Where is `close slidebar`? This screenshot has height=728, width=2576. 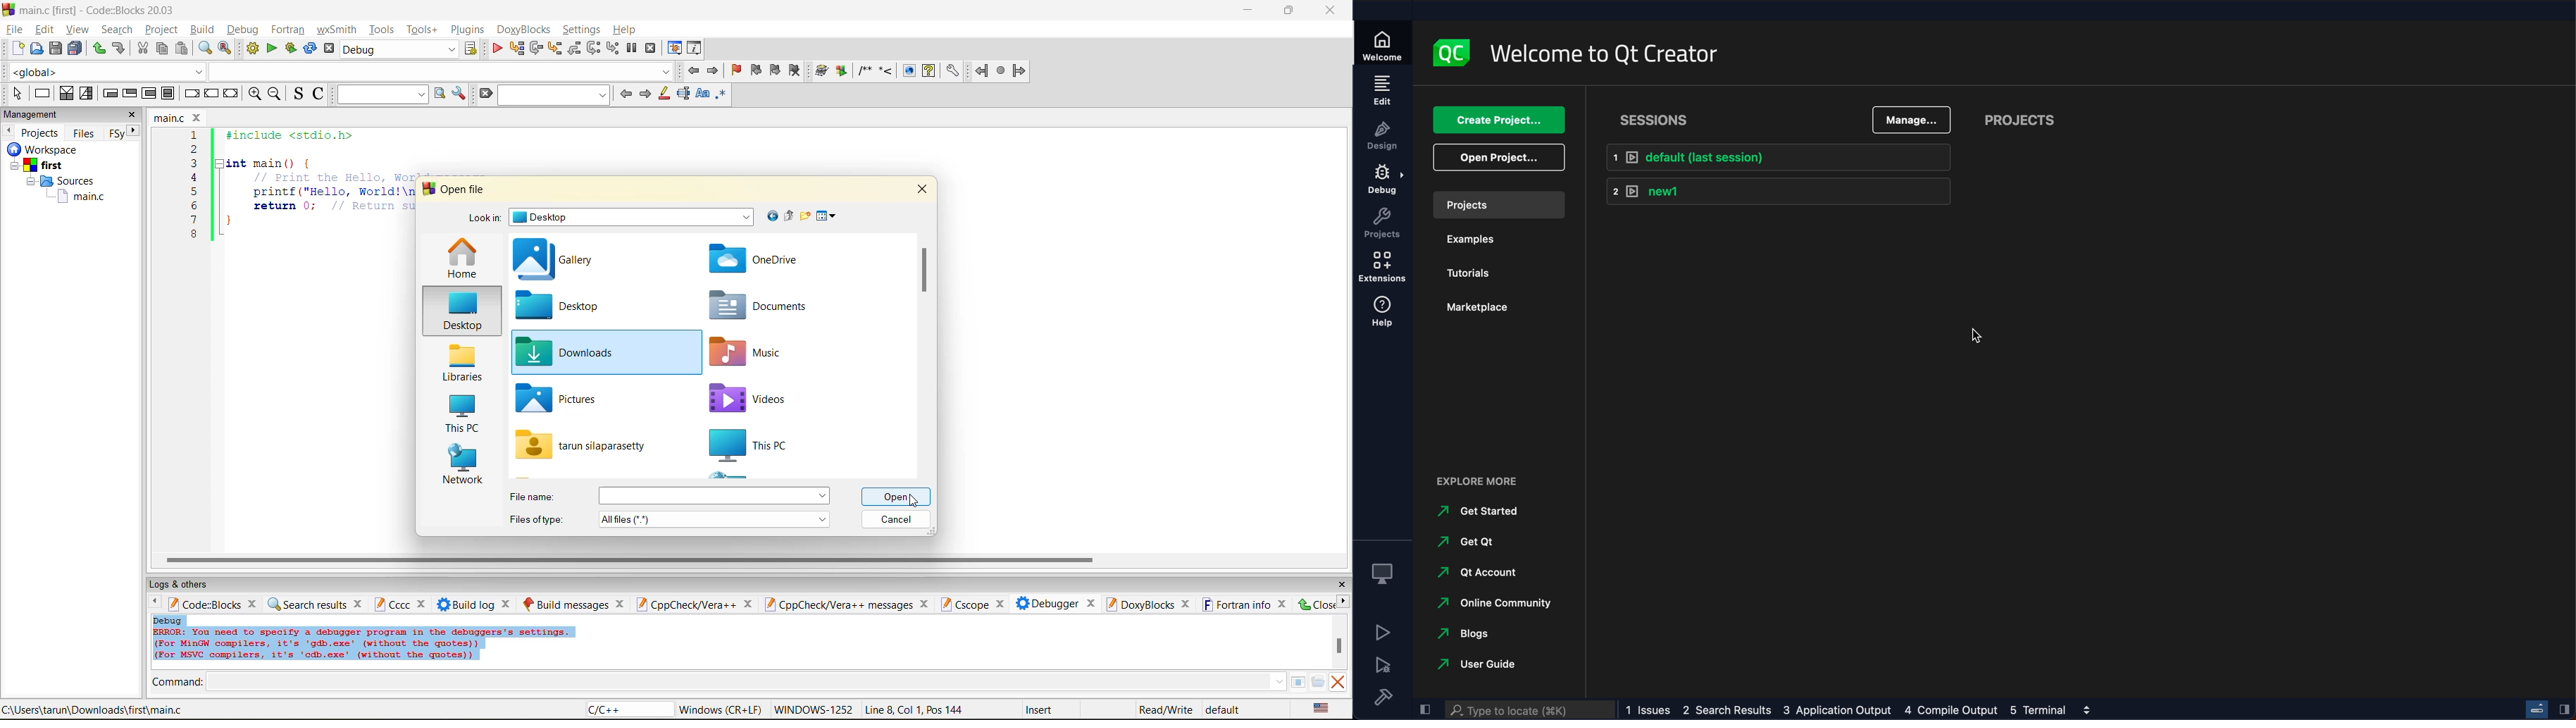 close slidebar is located at coordinates (1424, 711).